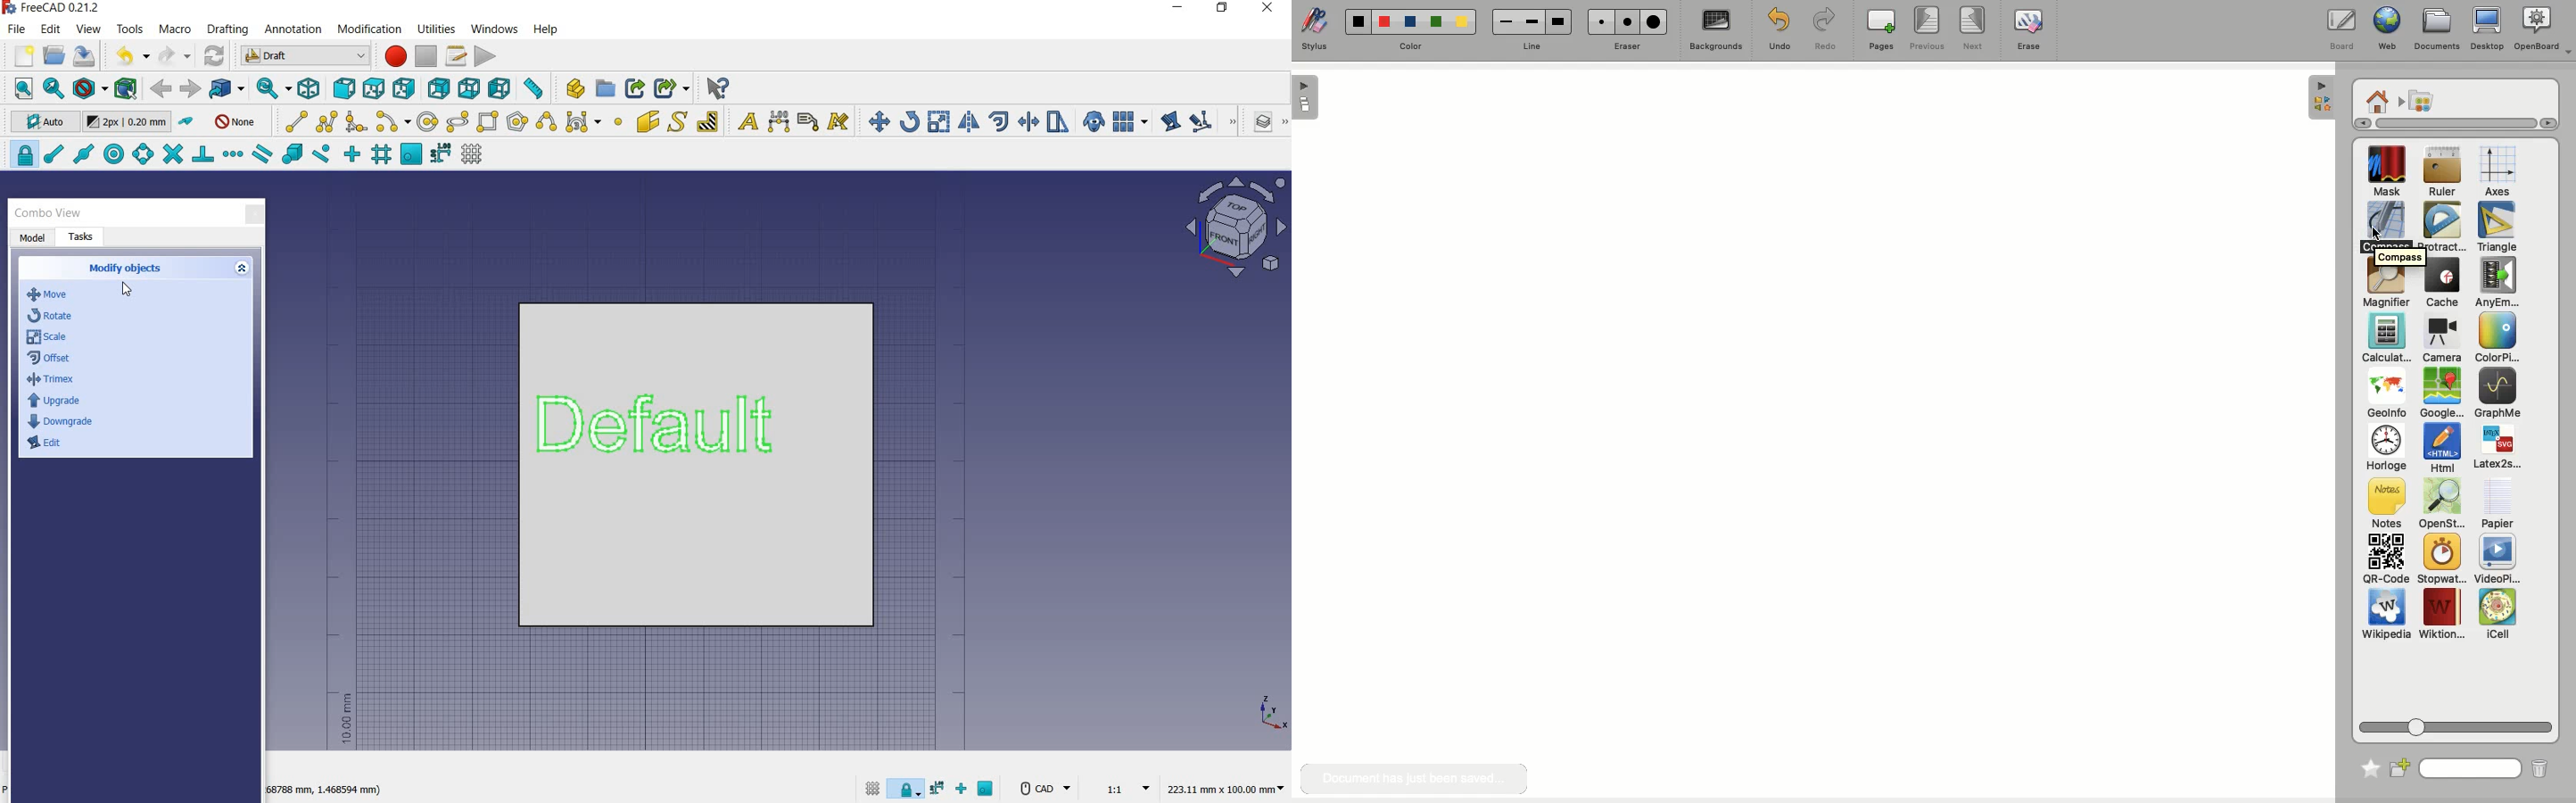 The height and width of the screenshot is (812, 2576). What do you see at coordinates (1000, 122) in the screenshot?
I see `offset` at bounding box center [1000, 122].